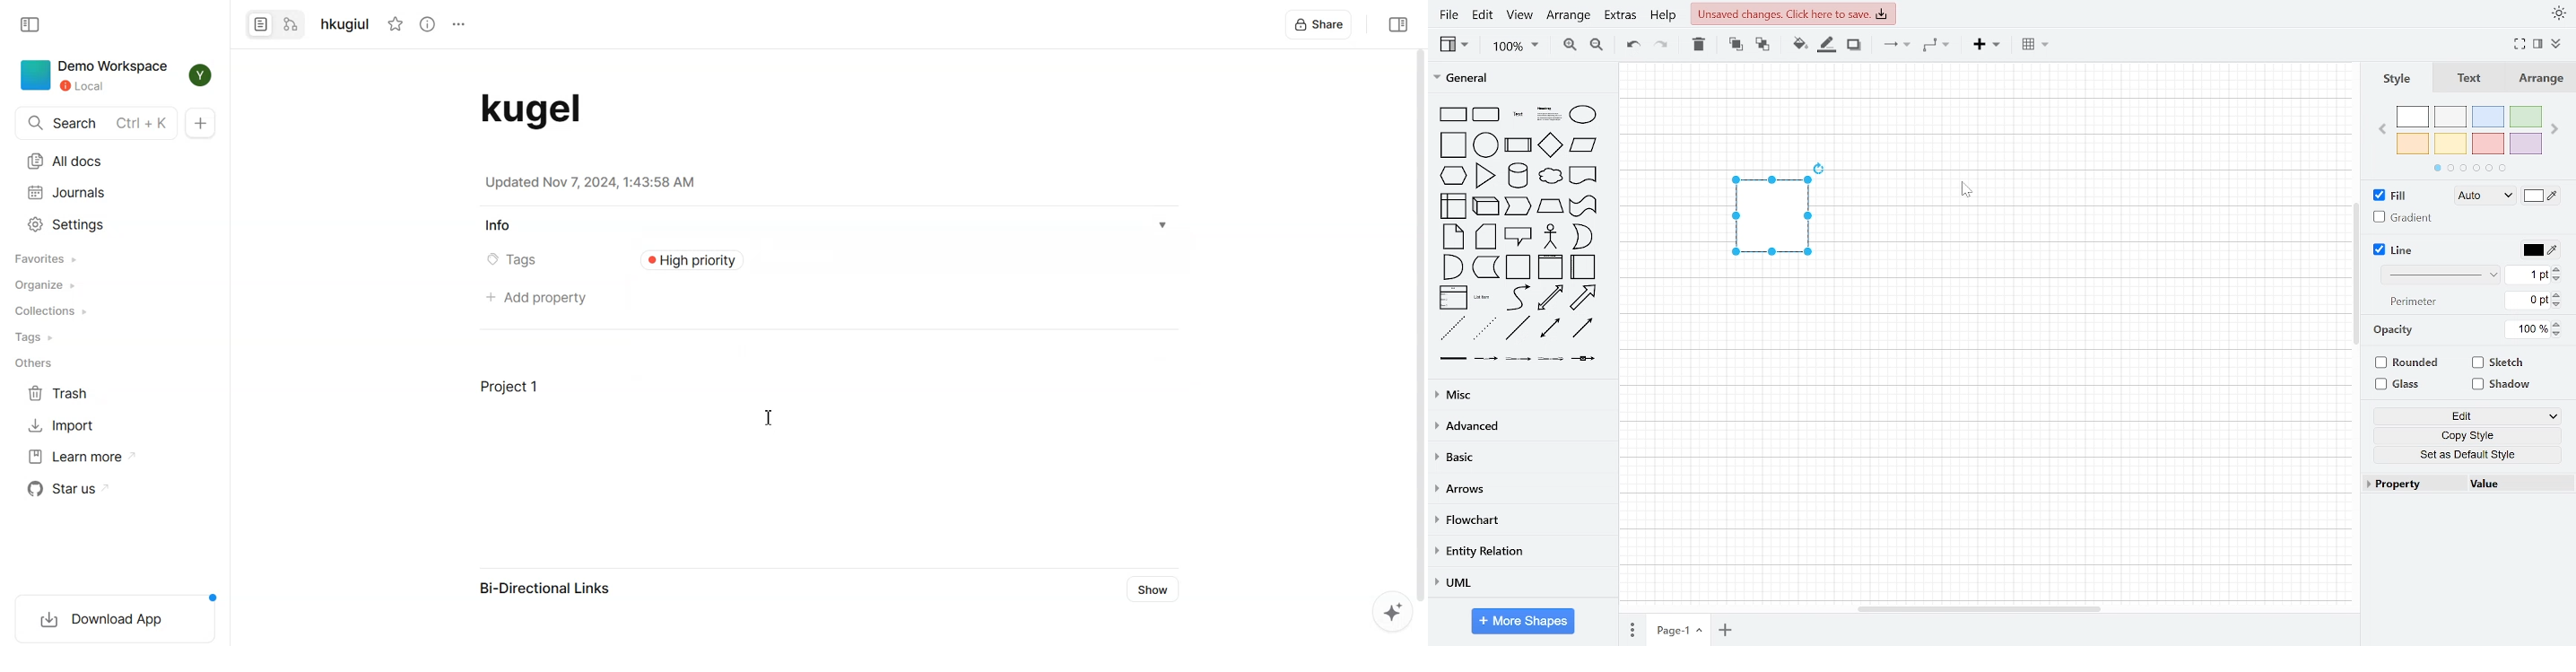  Describe the element at coordinates (1964, 190) in the screenshot. I see `cursor` at that location.